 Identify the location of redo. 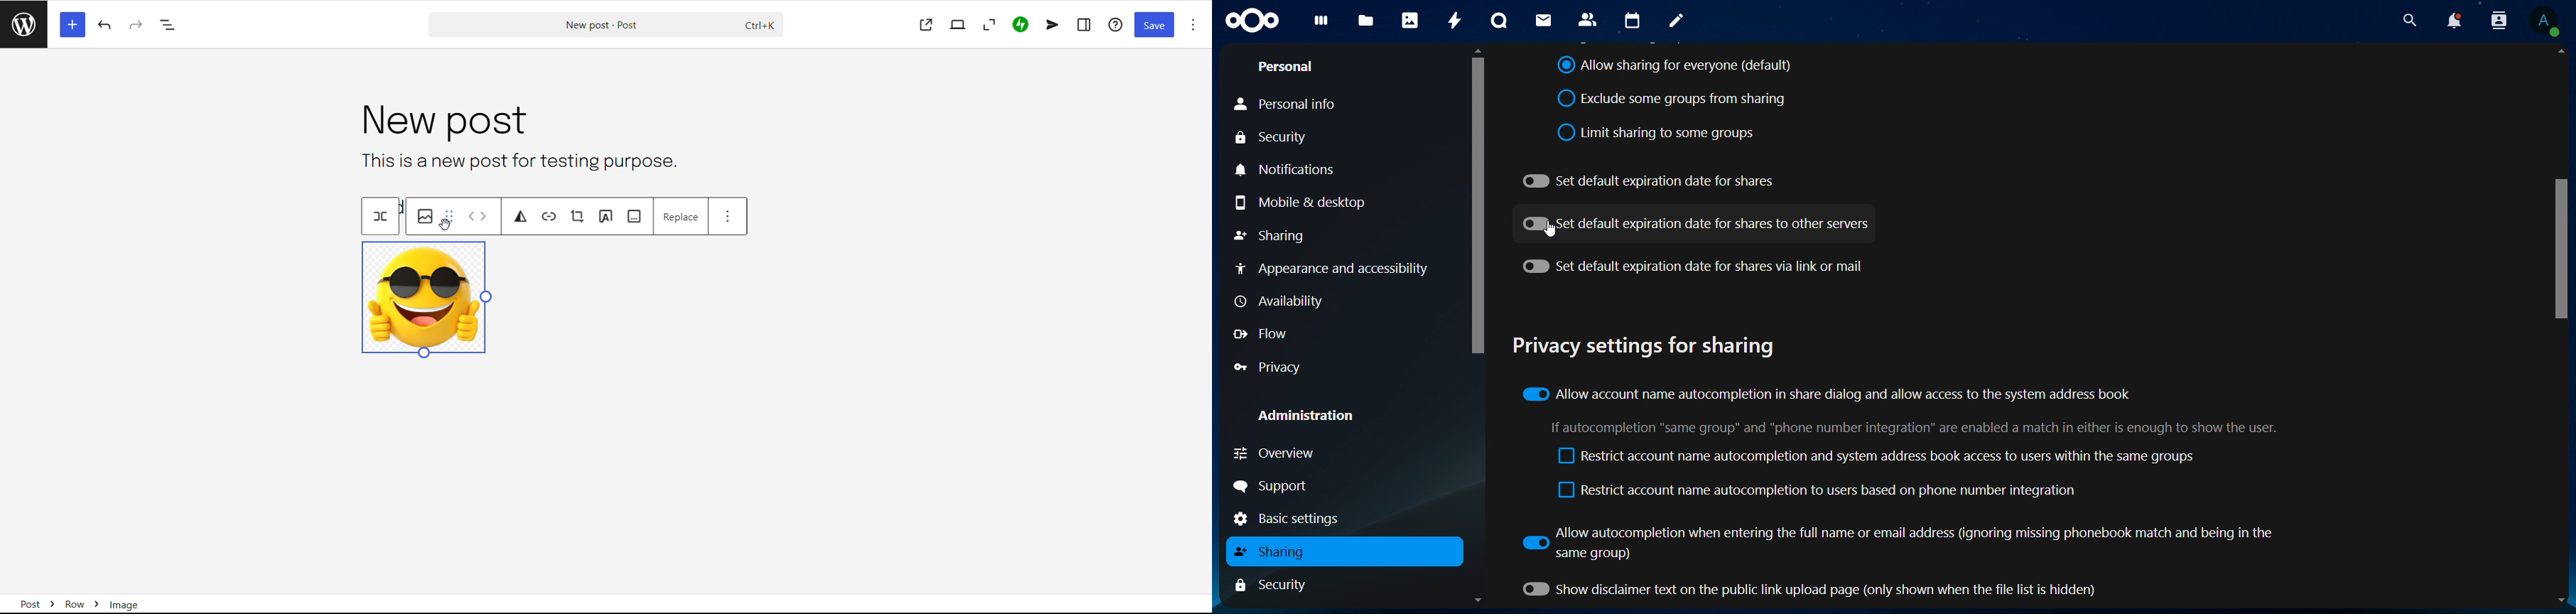
(136, 25).